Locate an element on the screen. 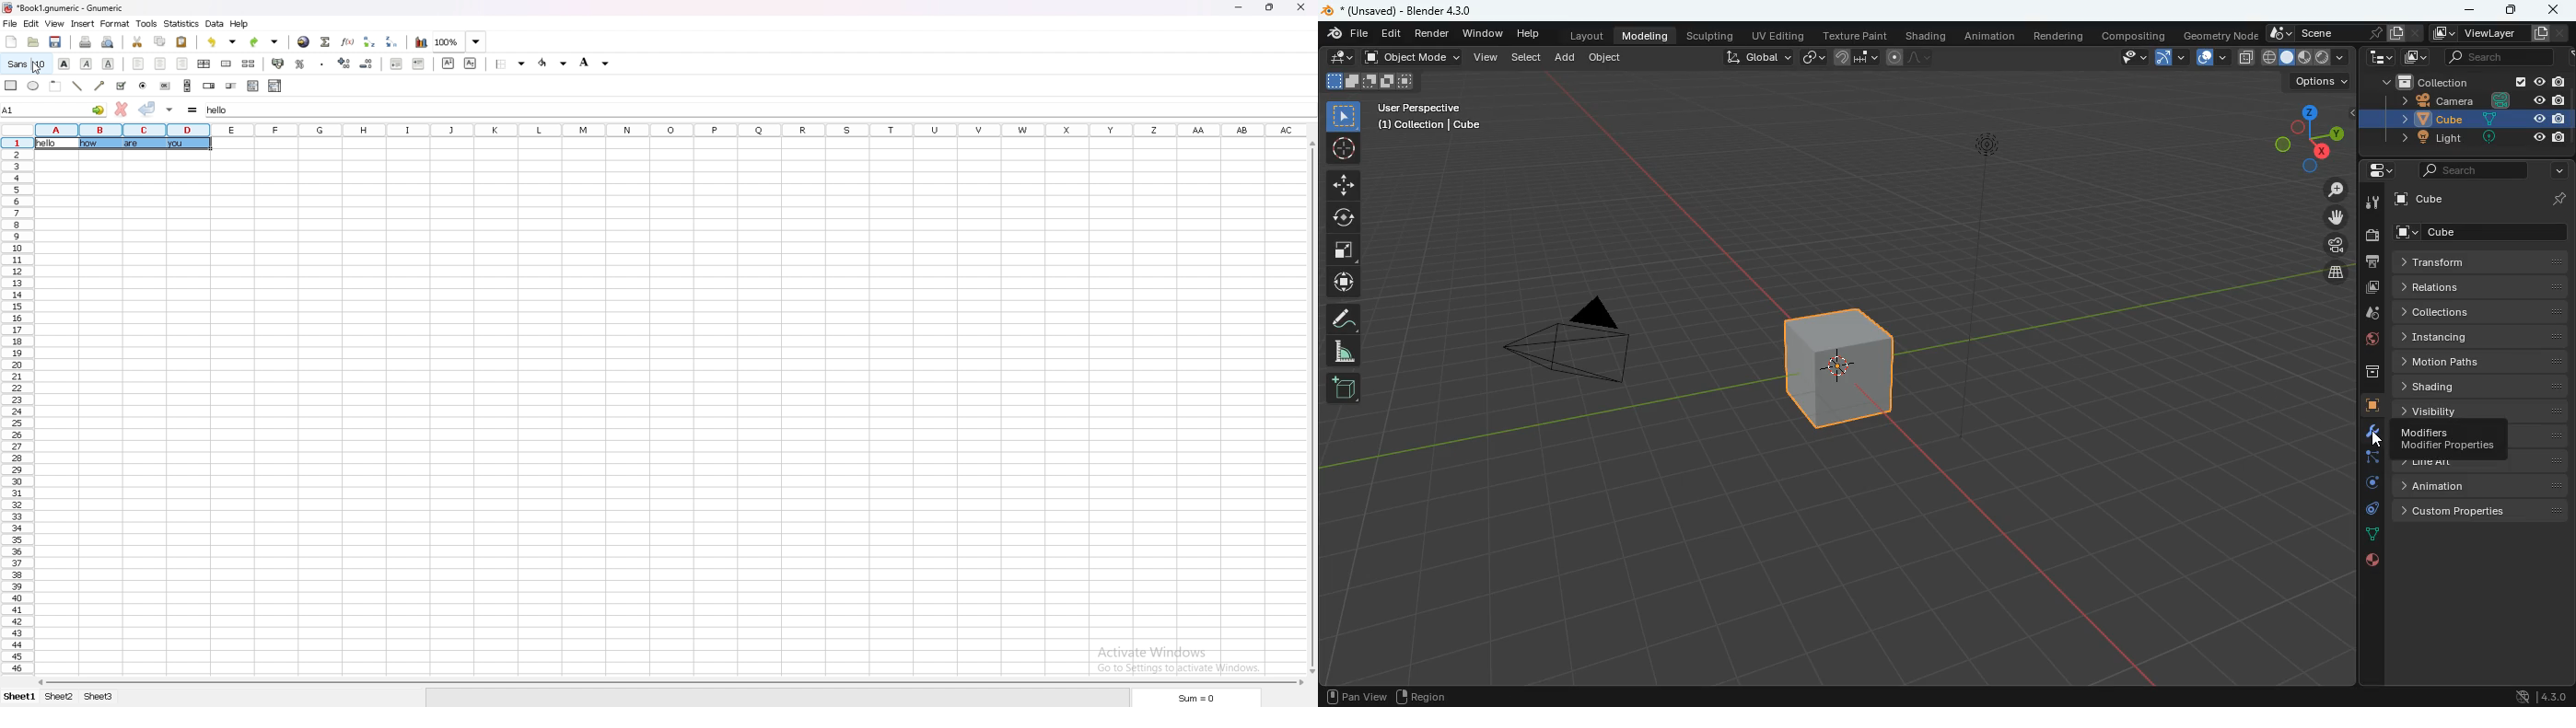 This screenshot has height=728, width=2576. move cube is located at coordinates (1344, 283).